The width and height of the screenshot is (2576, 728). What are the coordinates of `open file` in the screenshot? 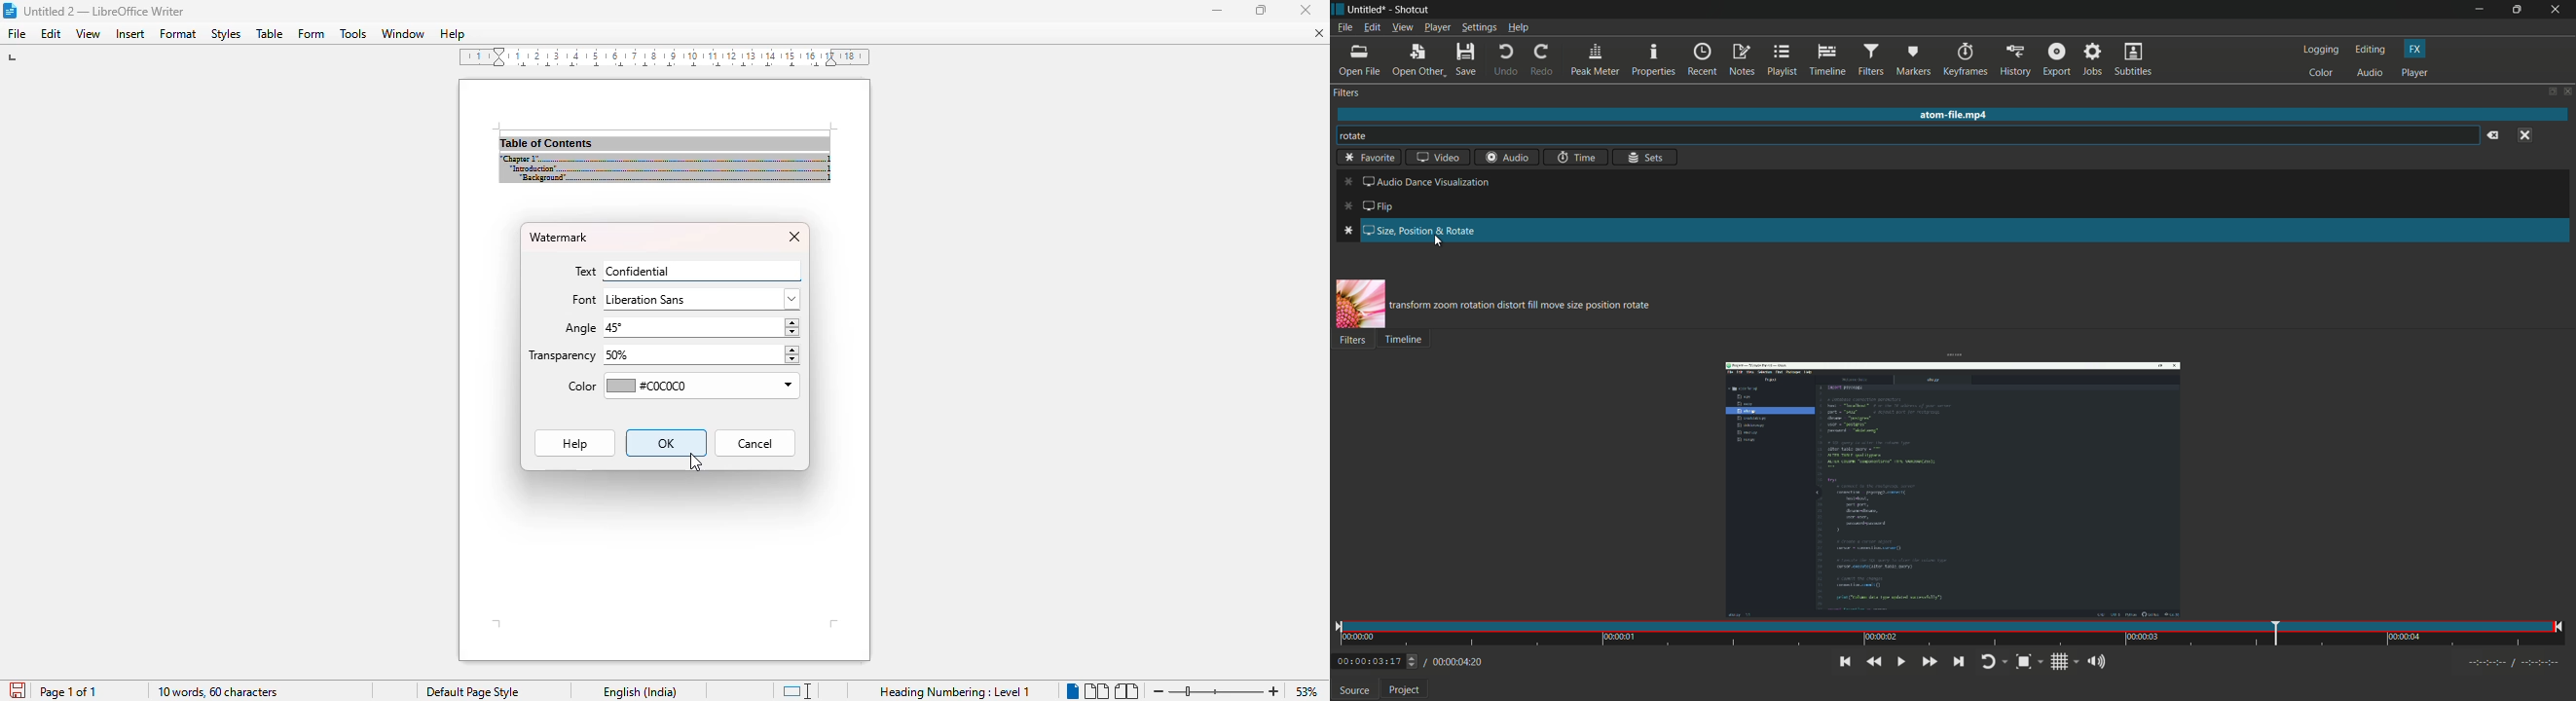 It's located at (1358, 61).